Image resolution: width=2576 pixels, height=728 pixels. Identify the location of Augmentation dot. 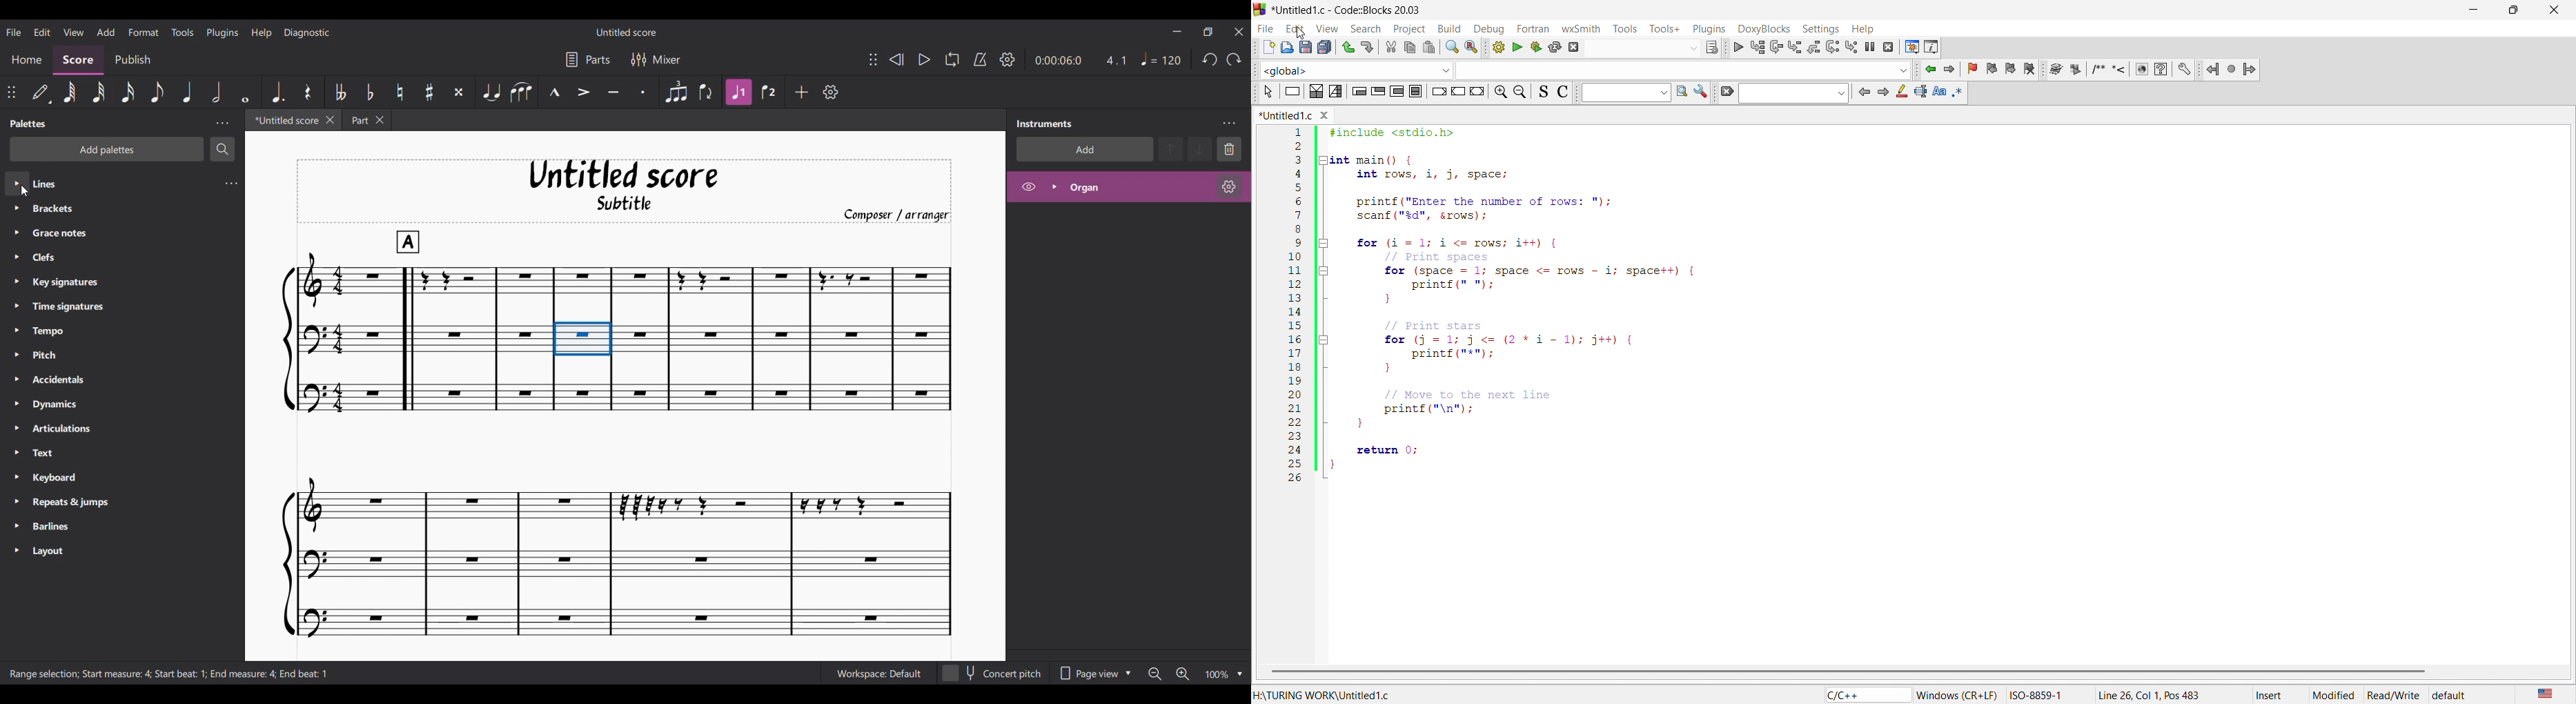
(278, 92).